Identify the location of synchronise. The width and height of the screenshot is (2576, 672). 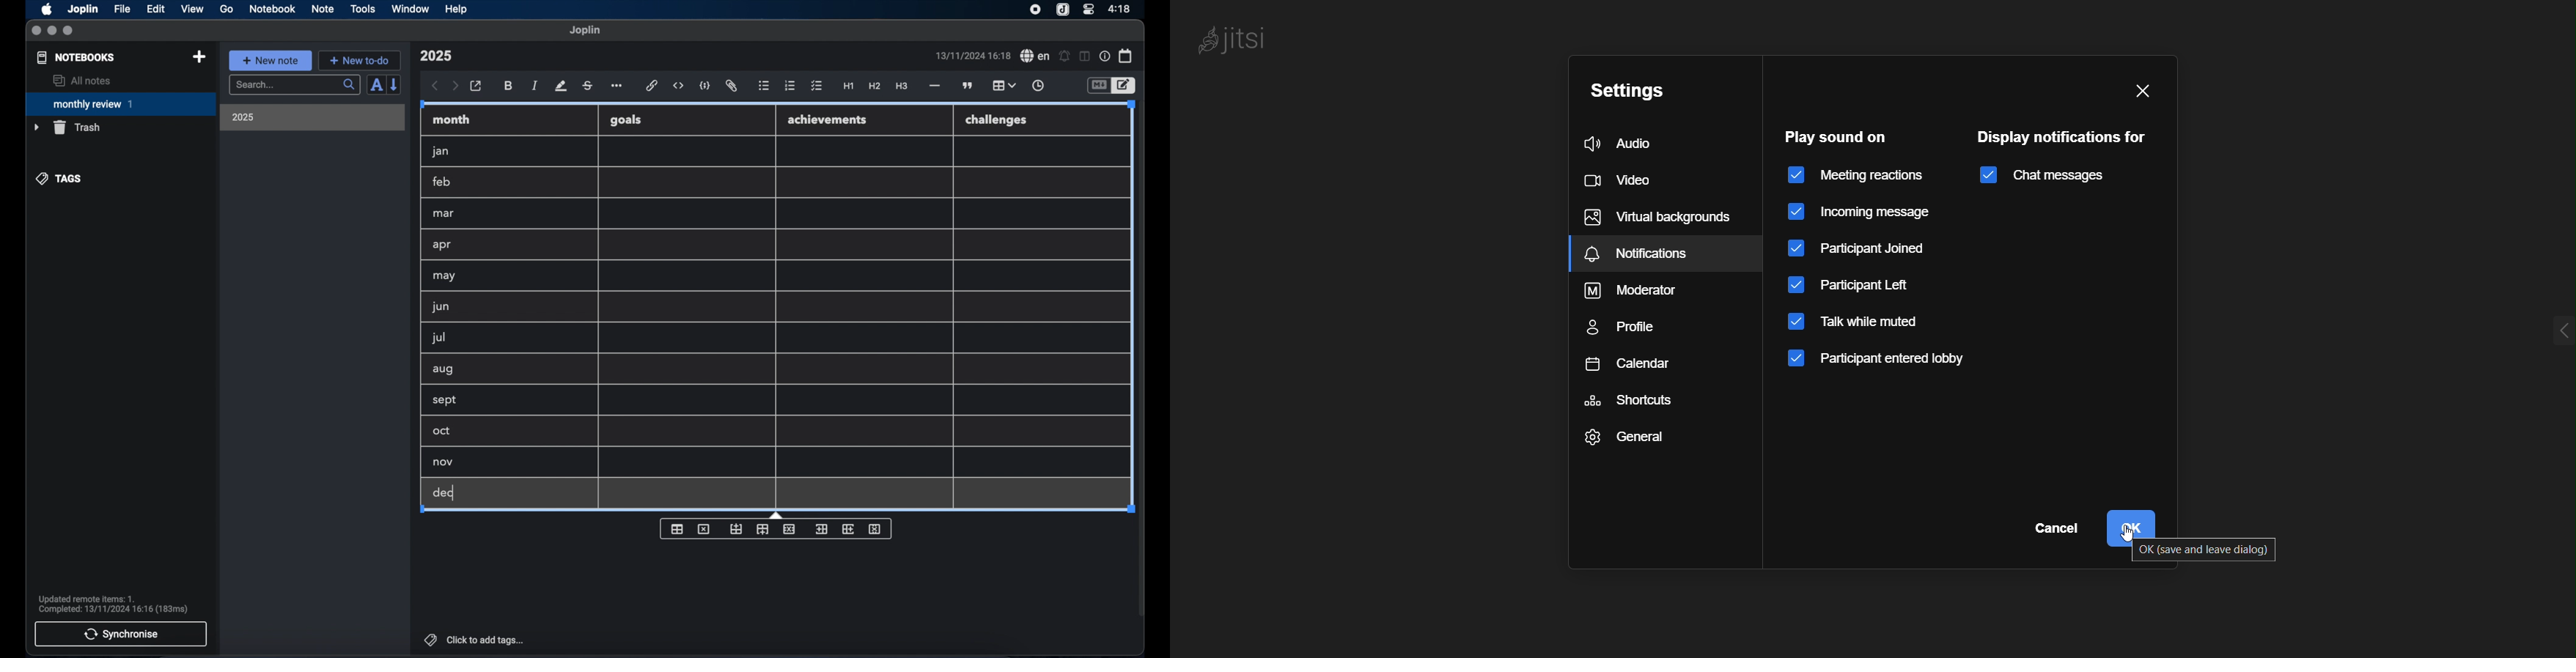
(121, 634).